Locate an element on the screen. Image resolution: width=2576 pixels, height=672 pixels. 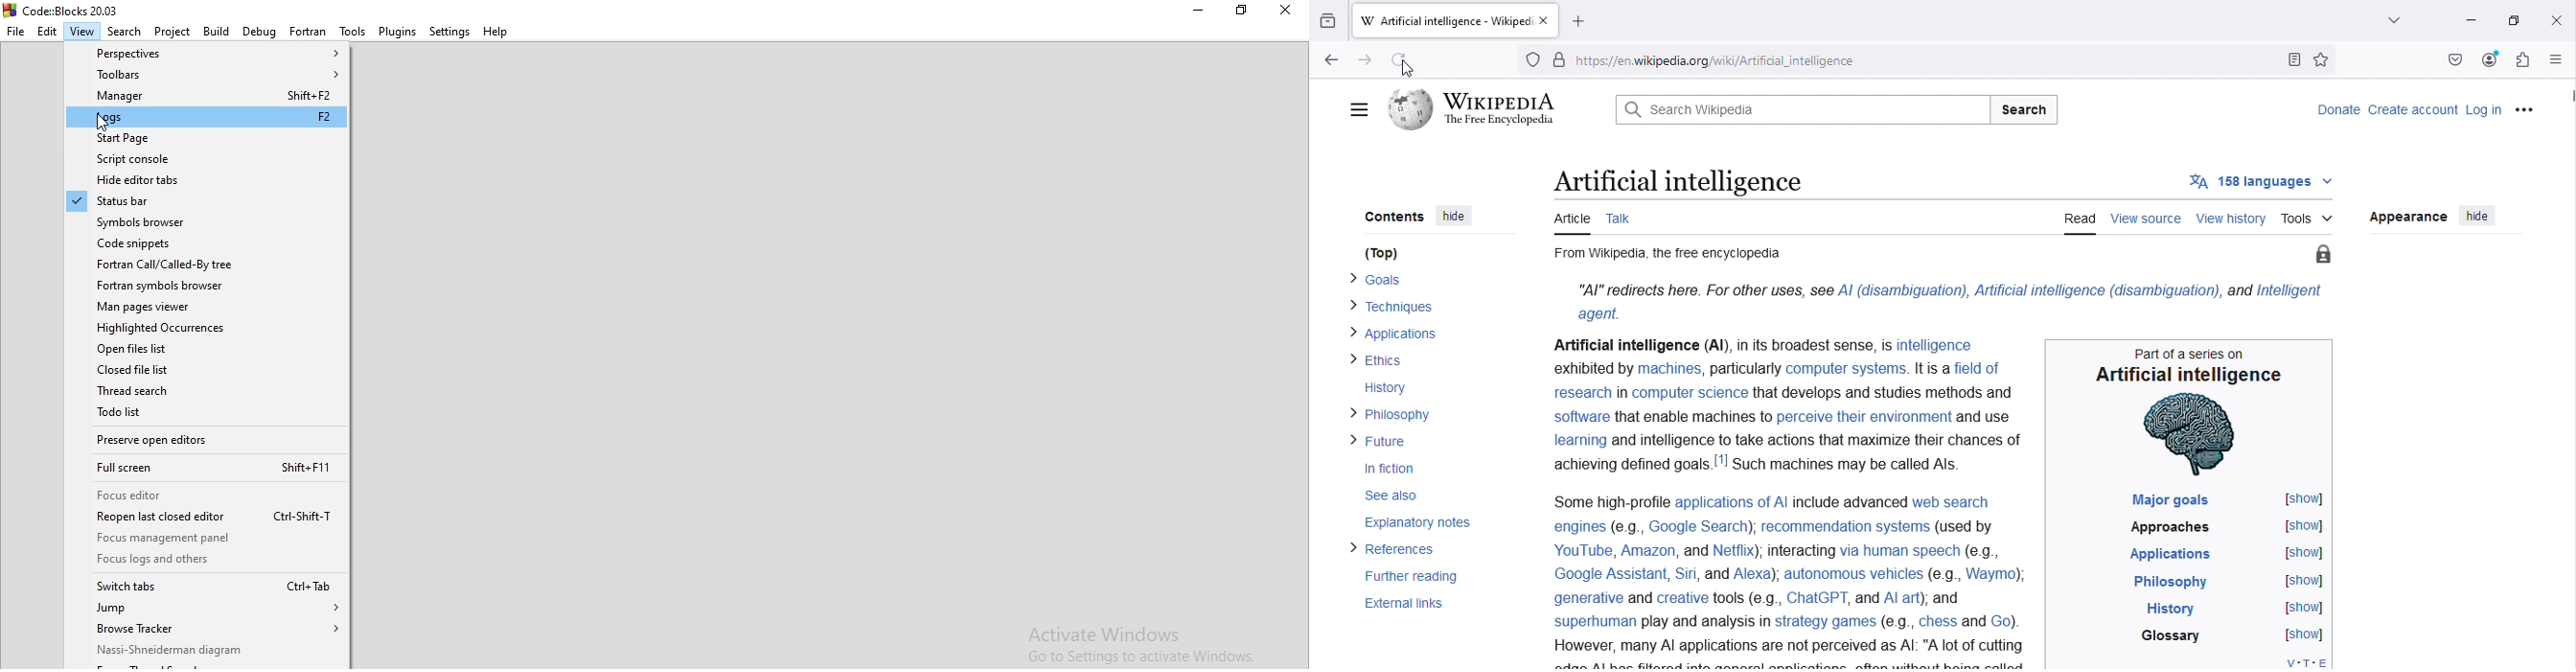
Amazon, is located at coordinates (1644, 550).